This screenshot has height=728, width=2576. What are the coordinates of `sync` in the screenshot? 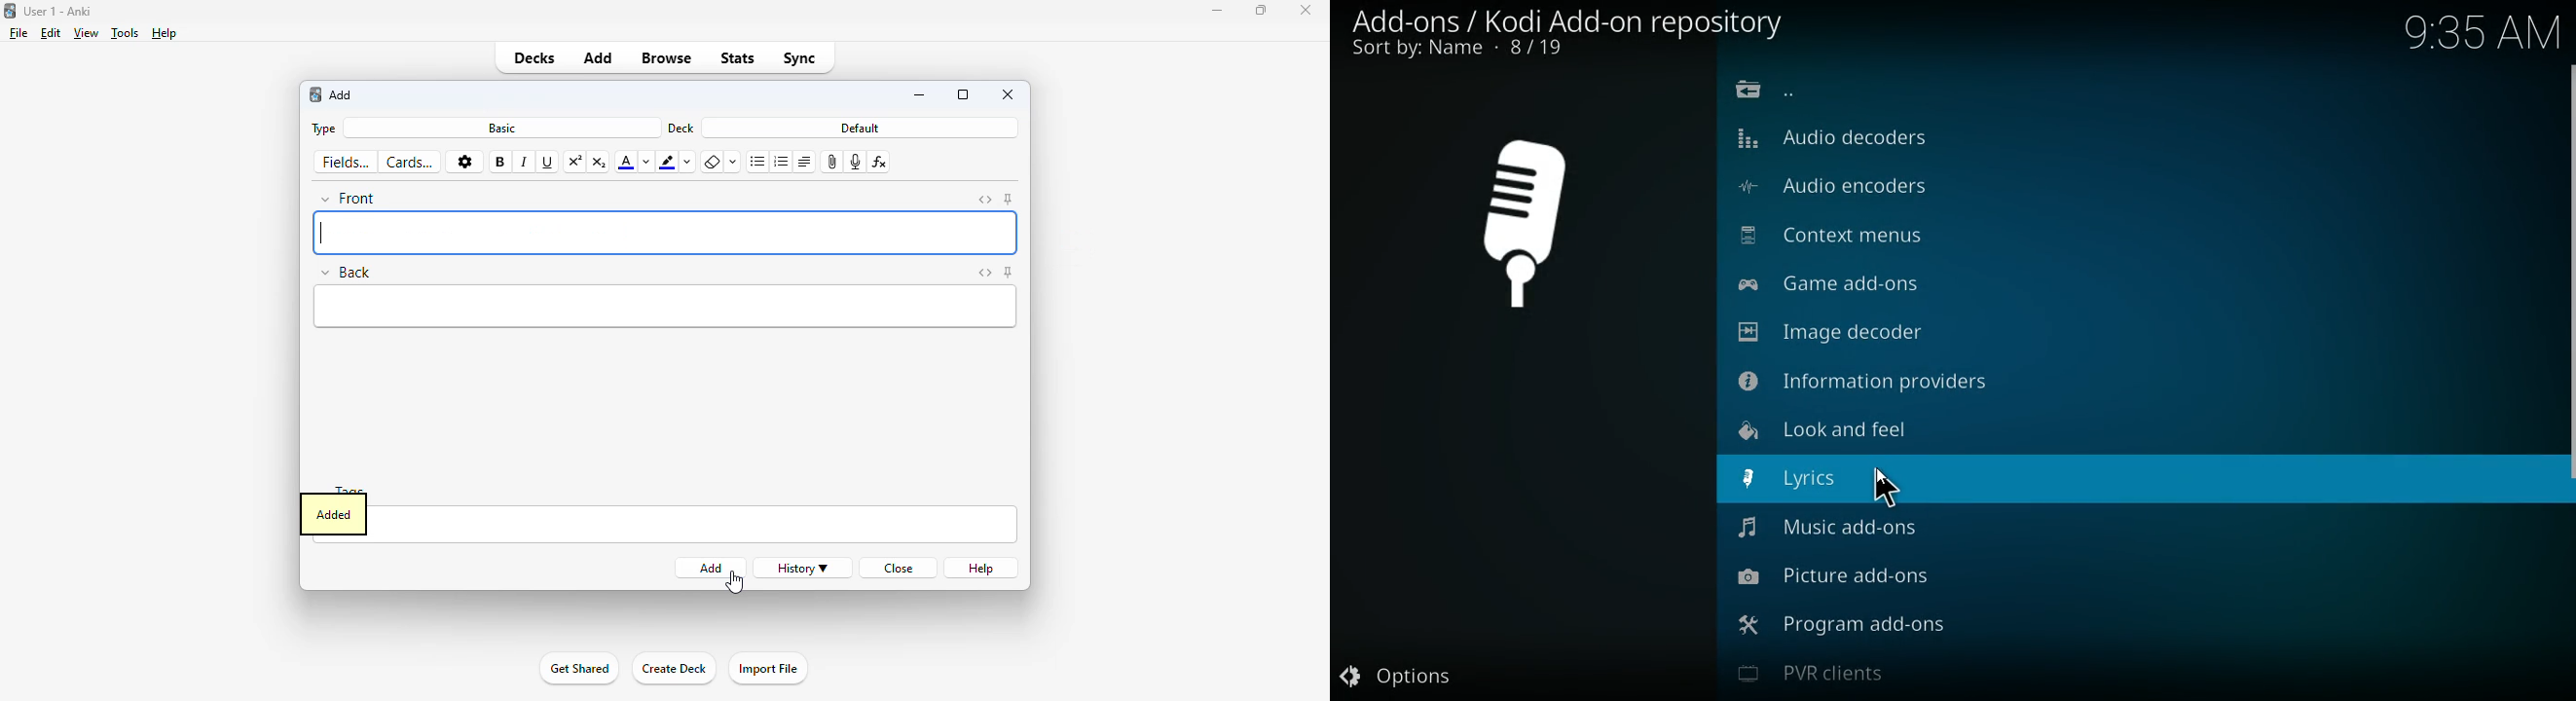 It's located at (798, 58).